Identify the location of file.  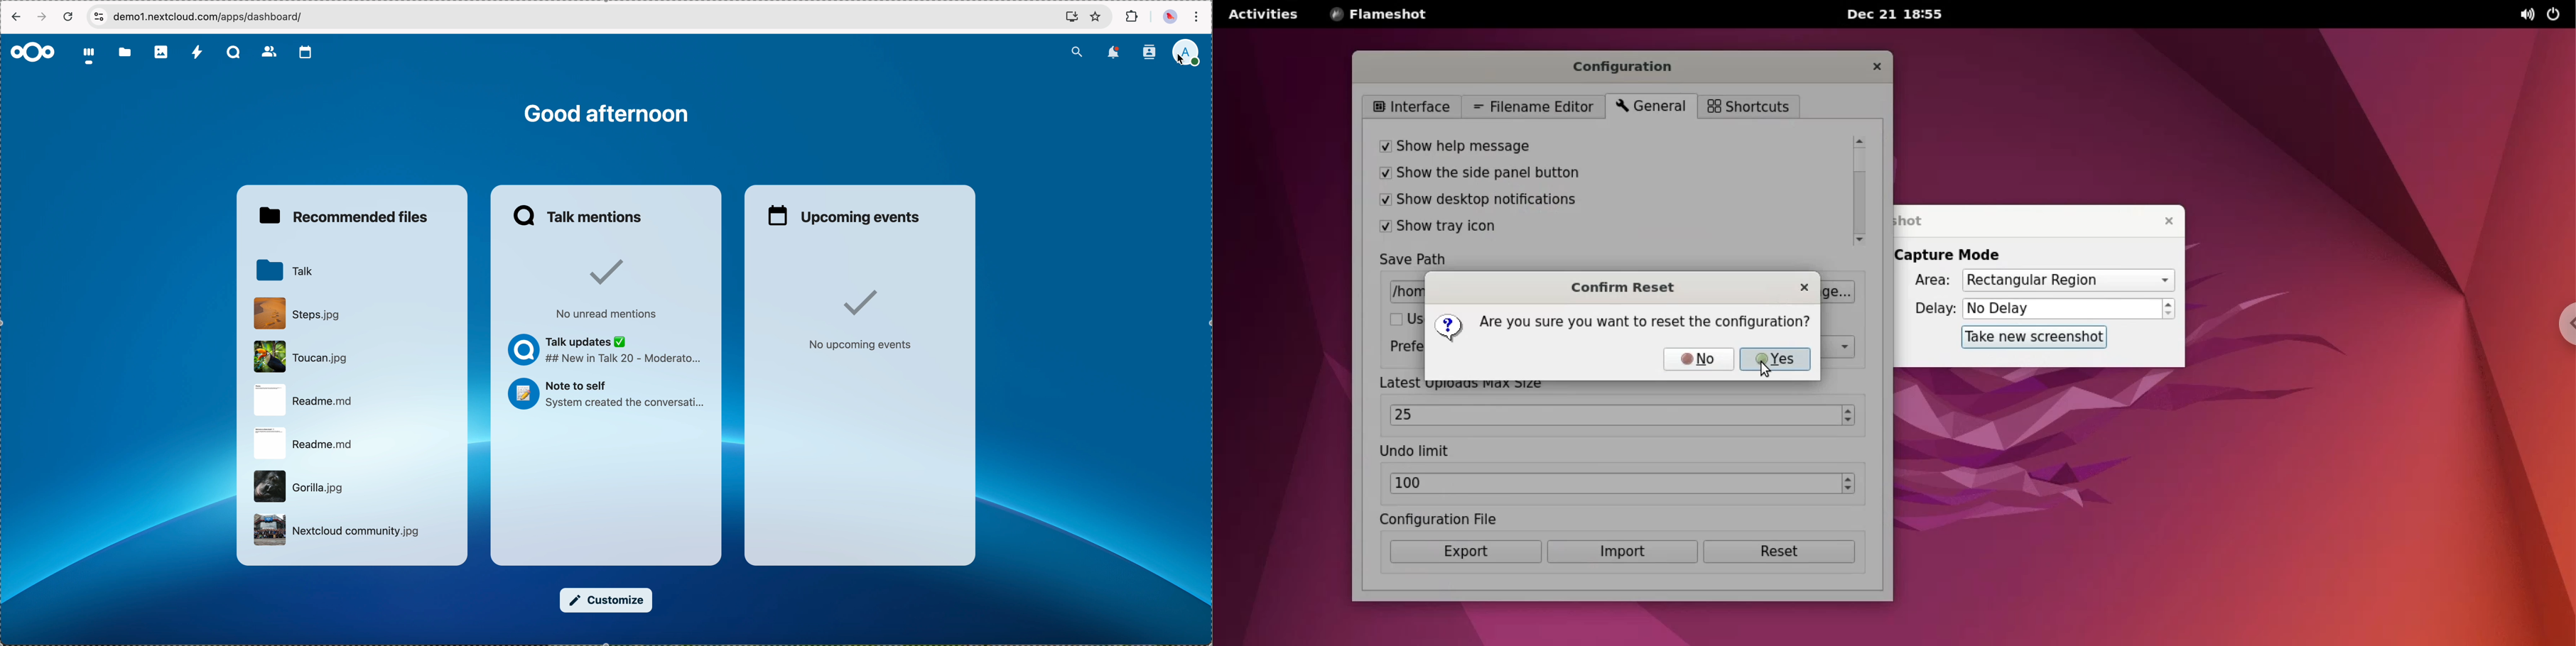
(295, 313).